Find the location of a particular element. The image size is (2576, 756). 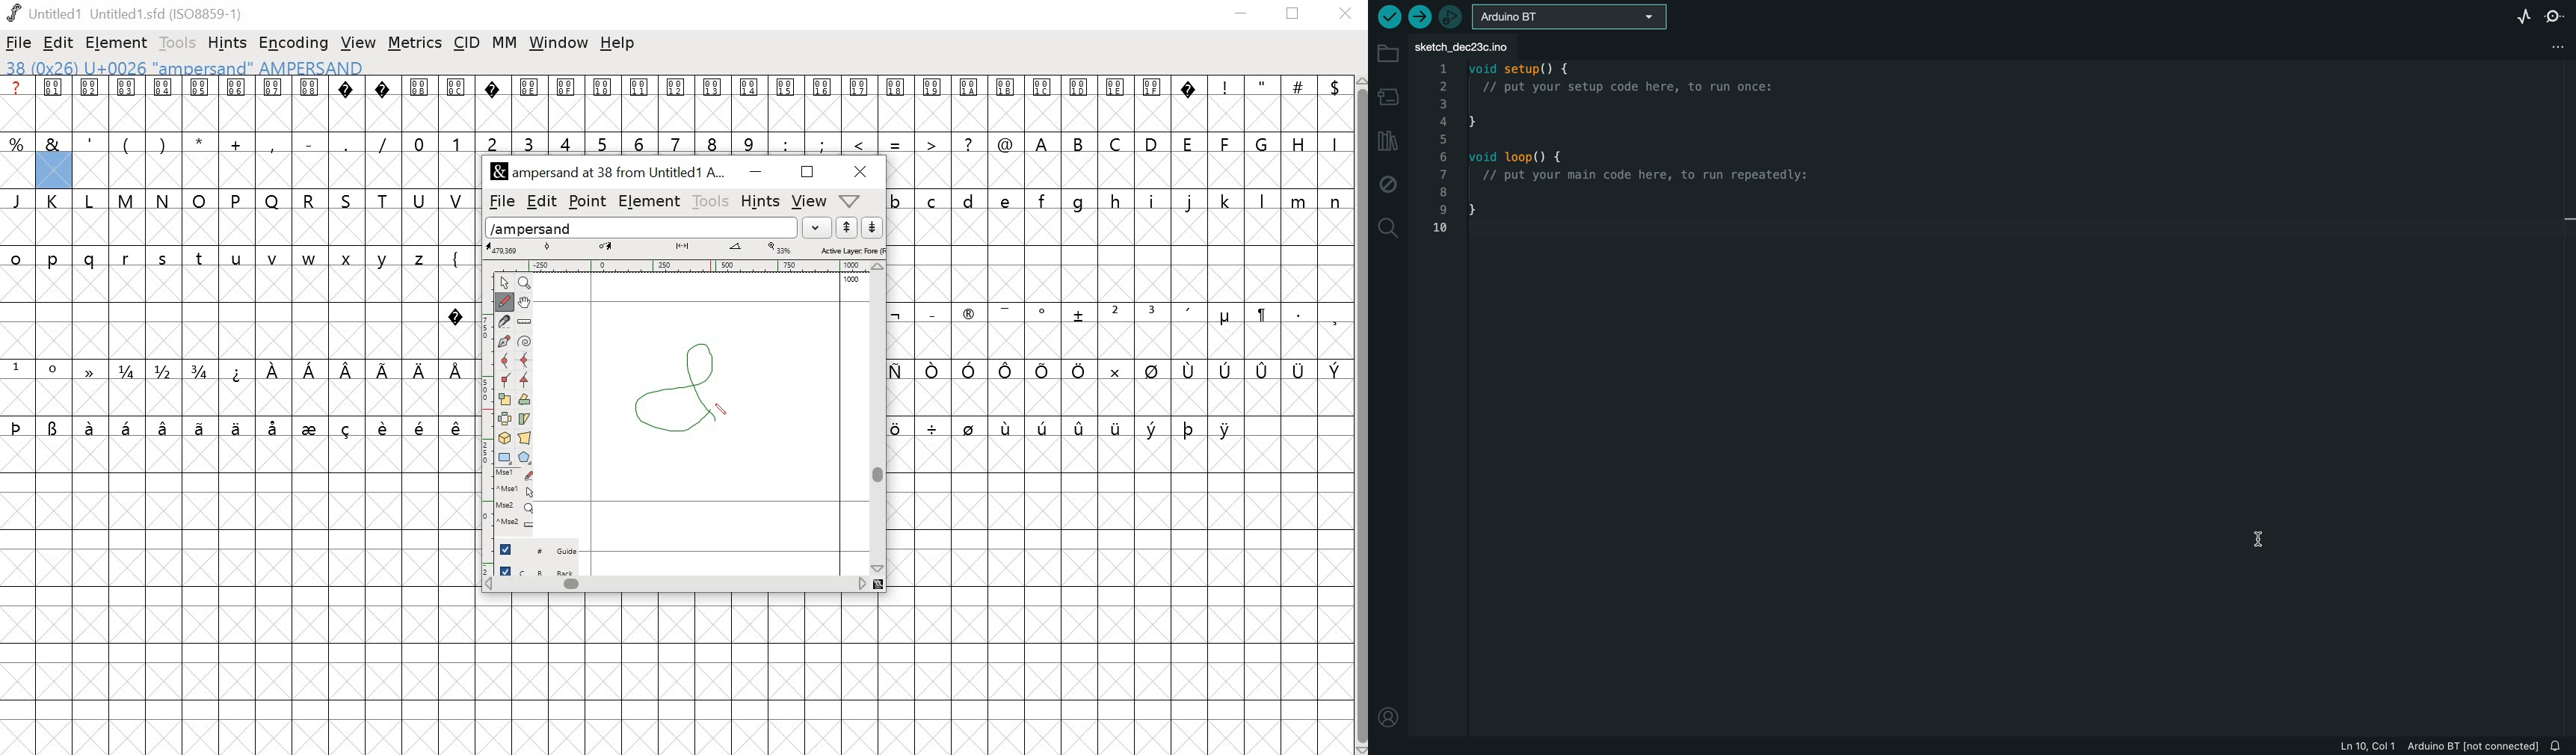

h is located at coordinates (1116, 200).